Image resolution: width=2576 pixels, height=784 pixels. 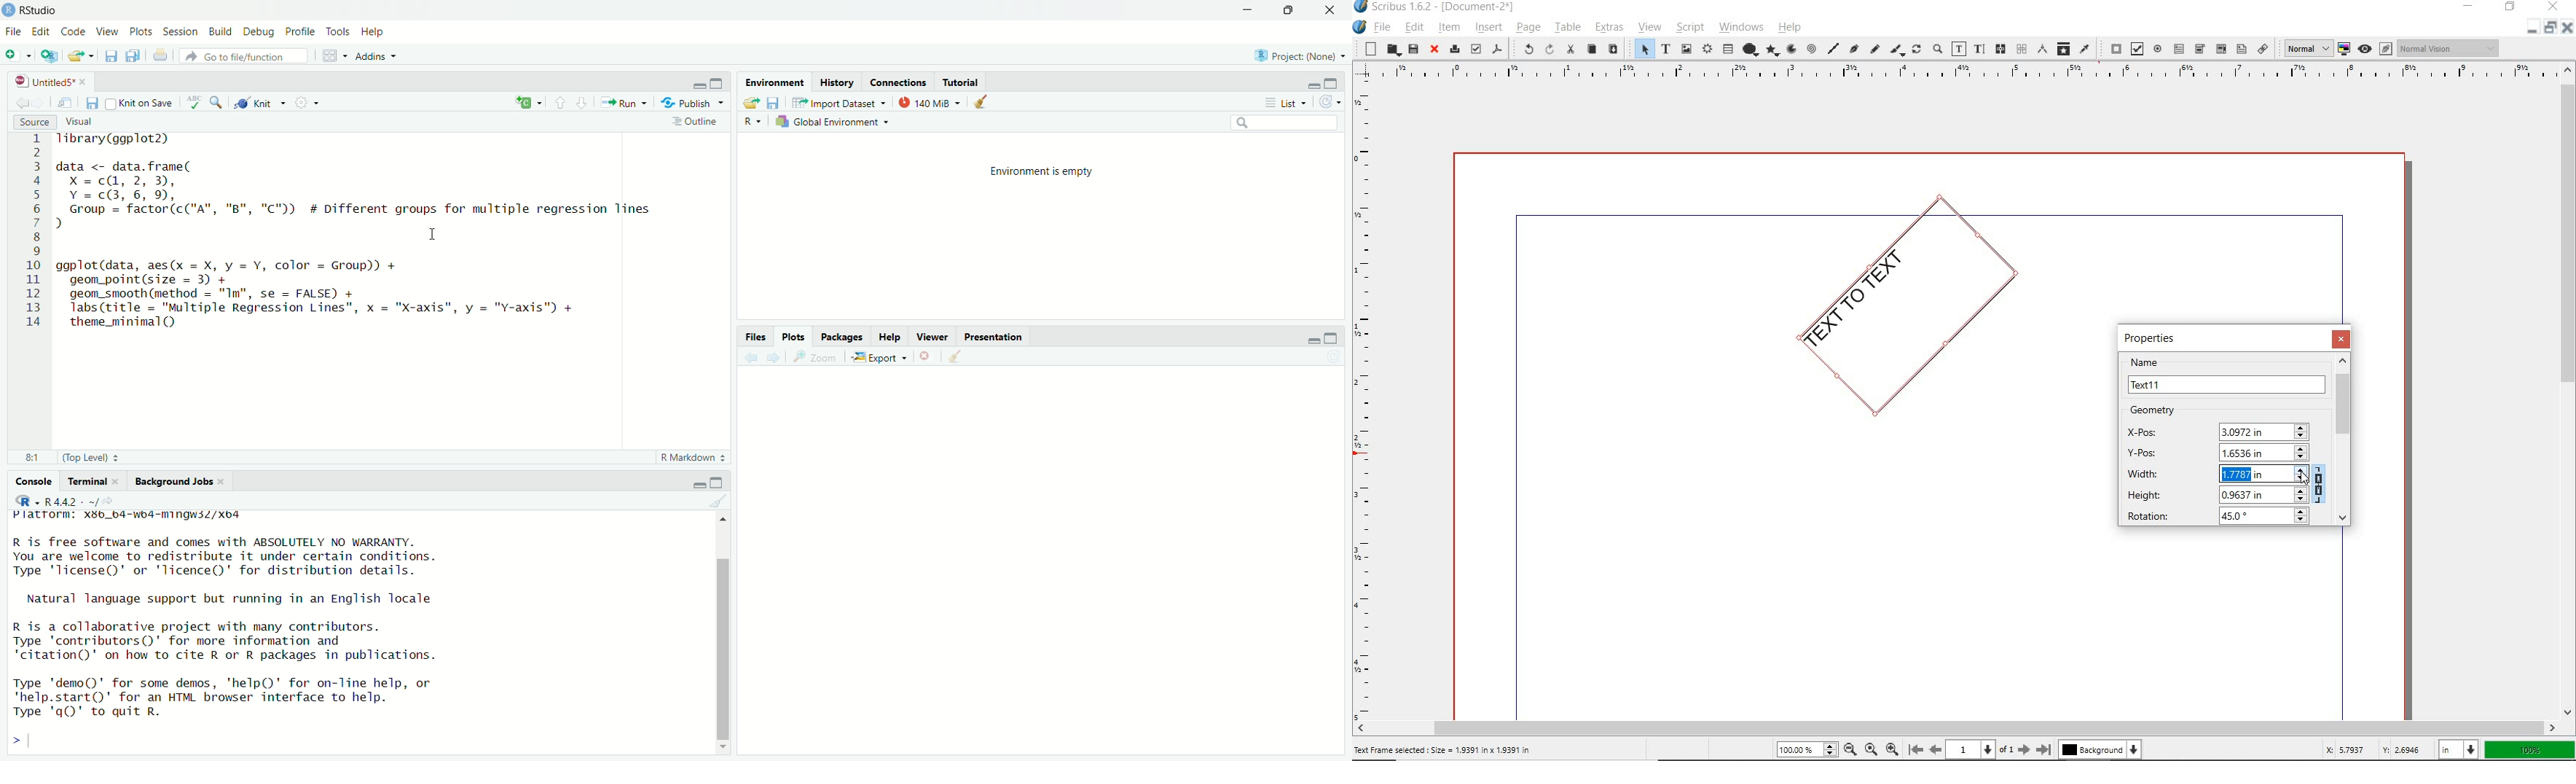 I want to click on Code, so click(x=73, y=32).